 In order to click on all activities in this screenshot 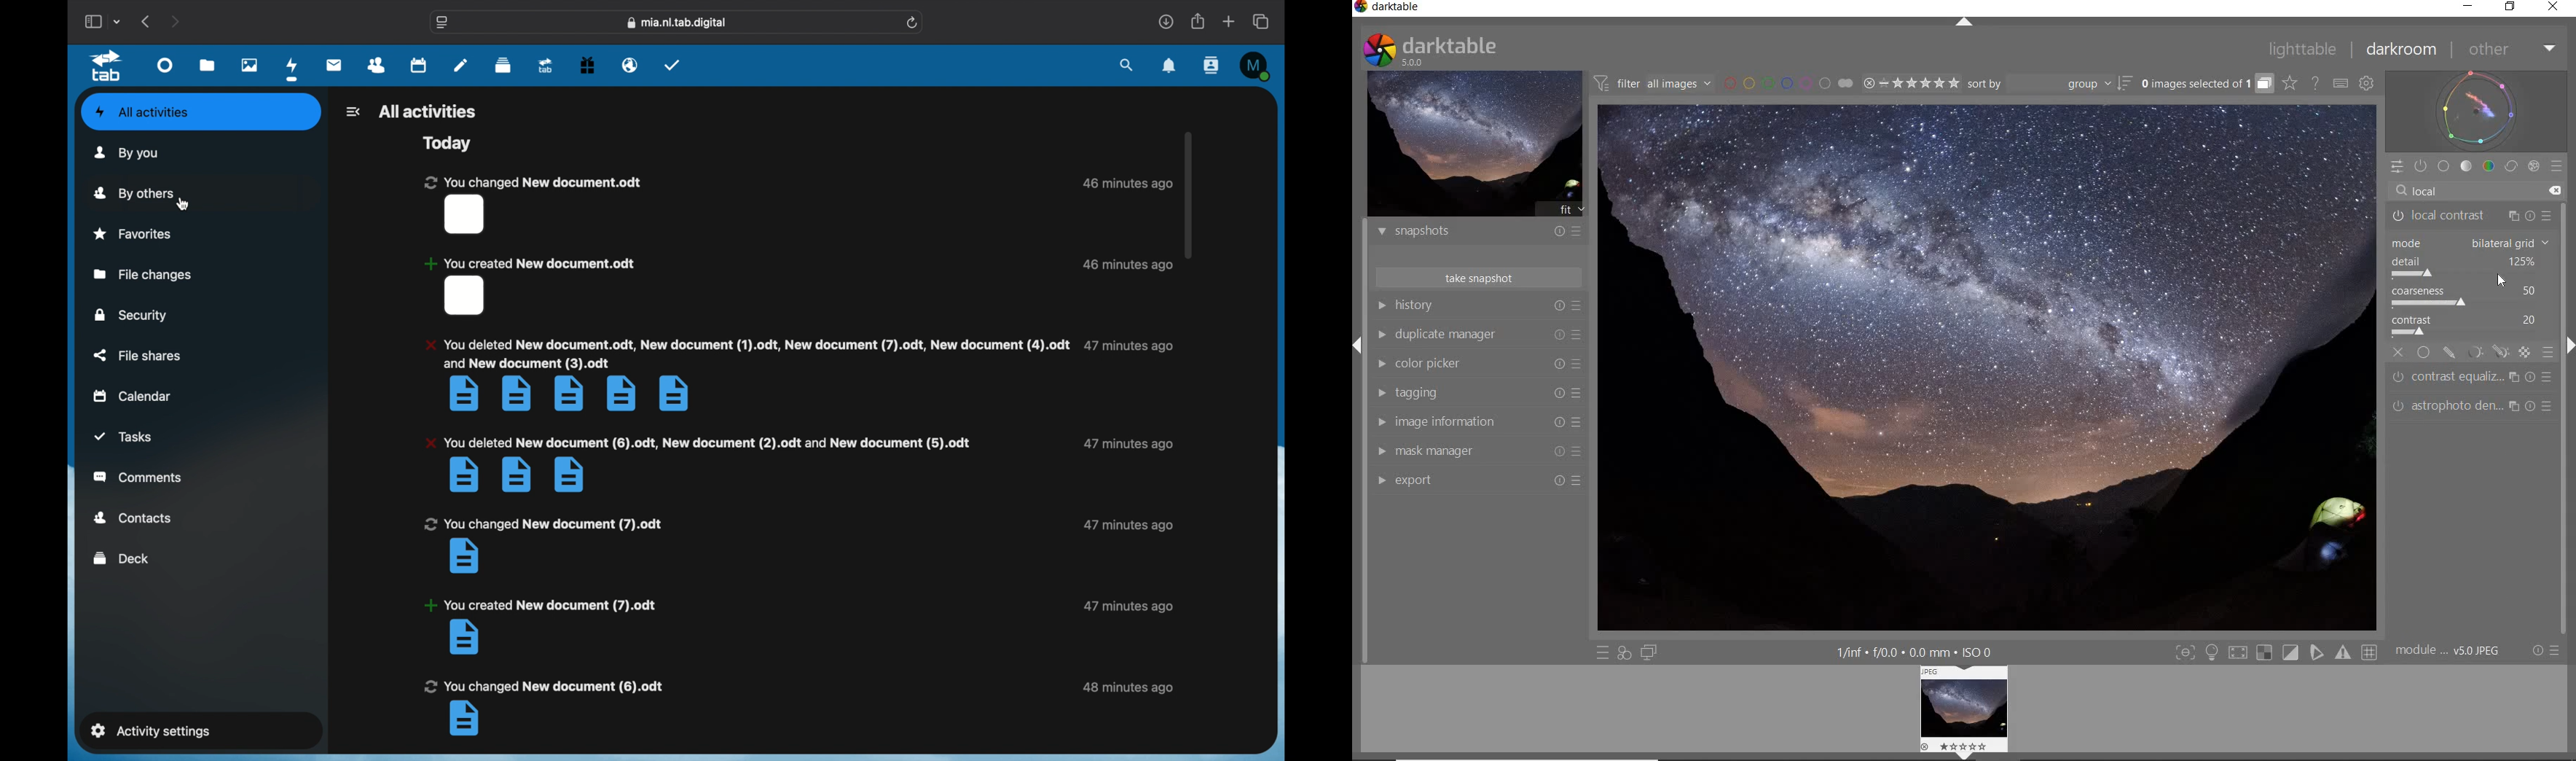, I will do `click(142, 111)`.